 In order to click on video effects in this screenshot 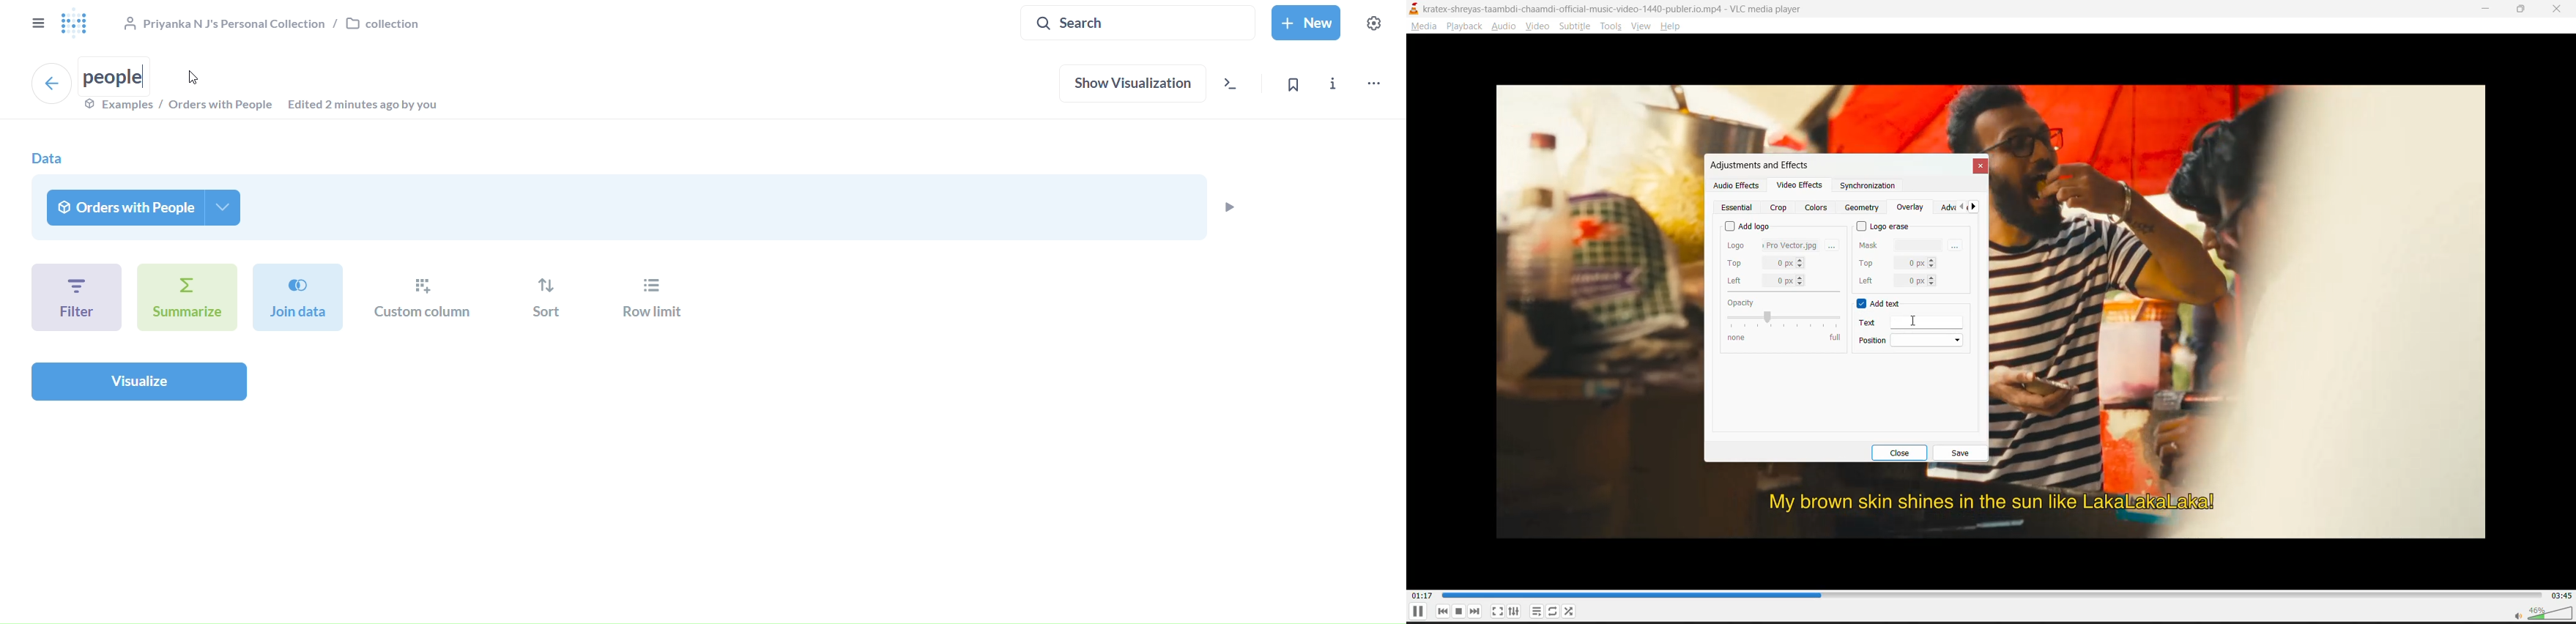, I will do `click(1799, 187)`.